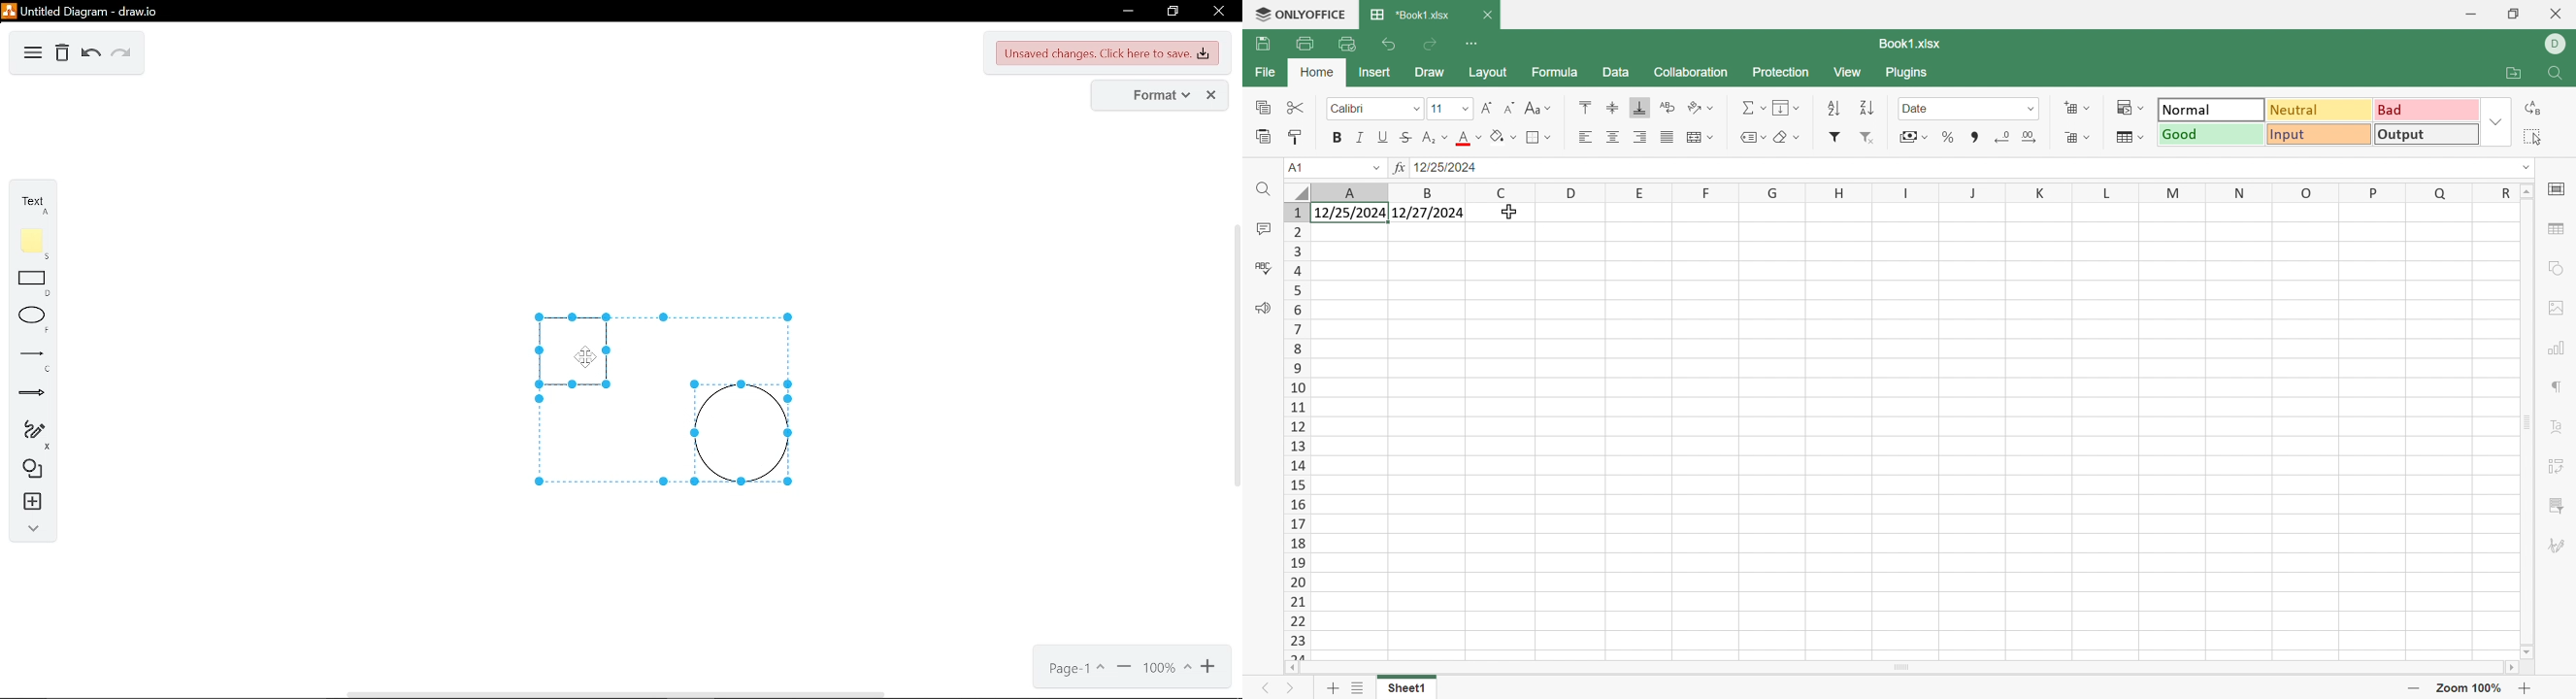  What do you see at coordinates (1833, 108) in the screenshot?
I see `Ascending order` at bounding box center [1833, 108].